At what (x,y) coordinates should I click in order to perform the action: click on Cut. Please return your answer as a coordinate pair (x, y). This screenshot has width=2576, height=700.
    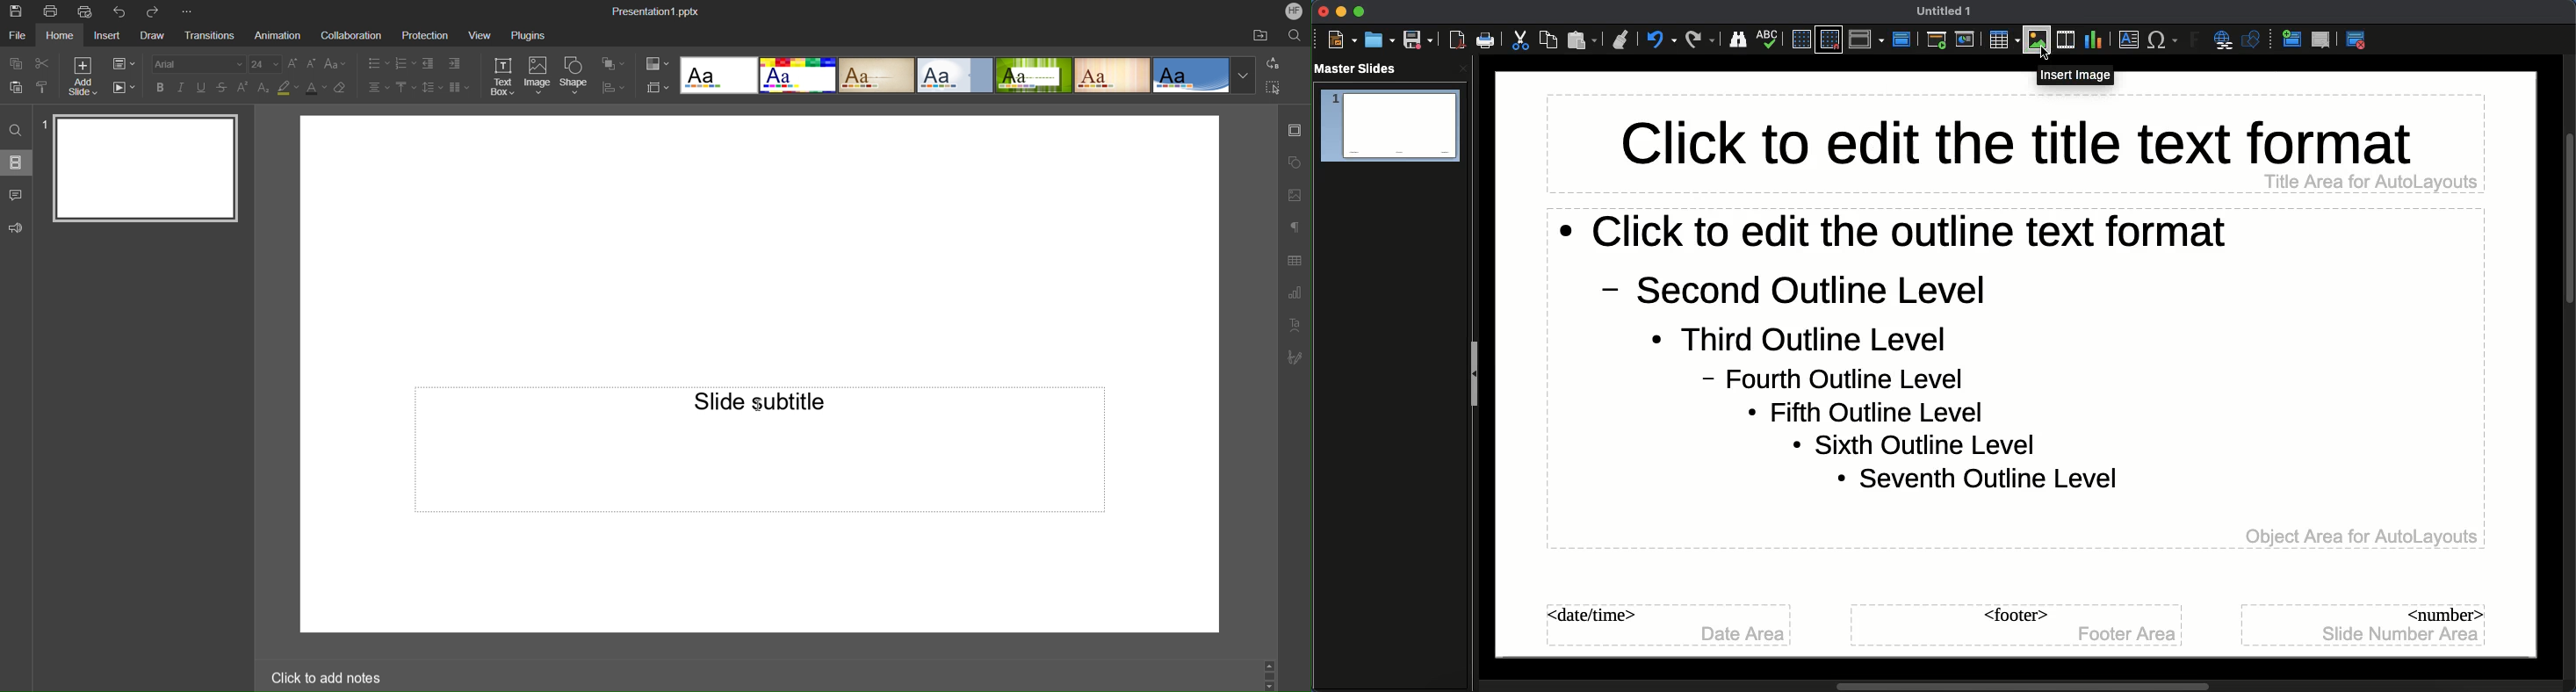
    Looking at the image, I should click on (42, 64).